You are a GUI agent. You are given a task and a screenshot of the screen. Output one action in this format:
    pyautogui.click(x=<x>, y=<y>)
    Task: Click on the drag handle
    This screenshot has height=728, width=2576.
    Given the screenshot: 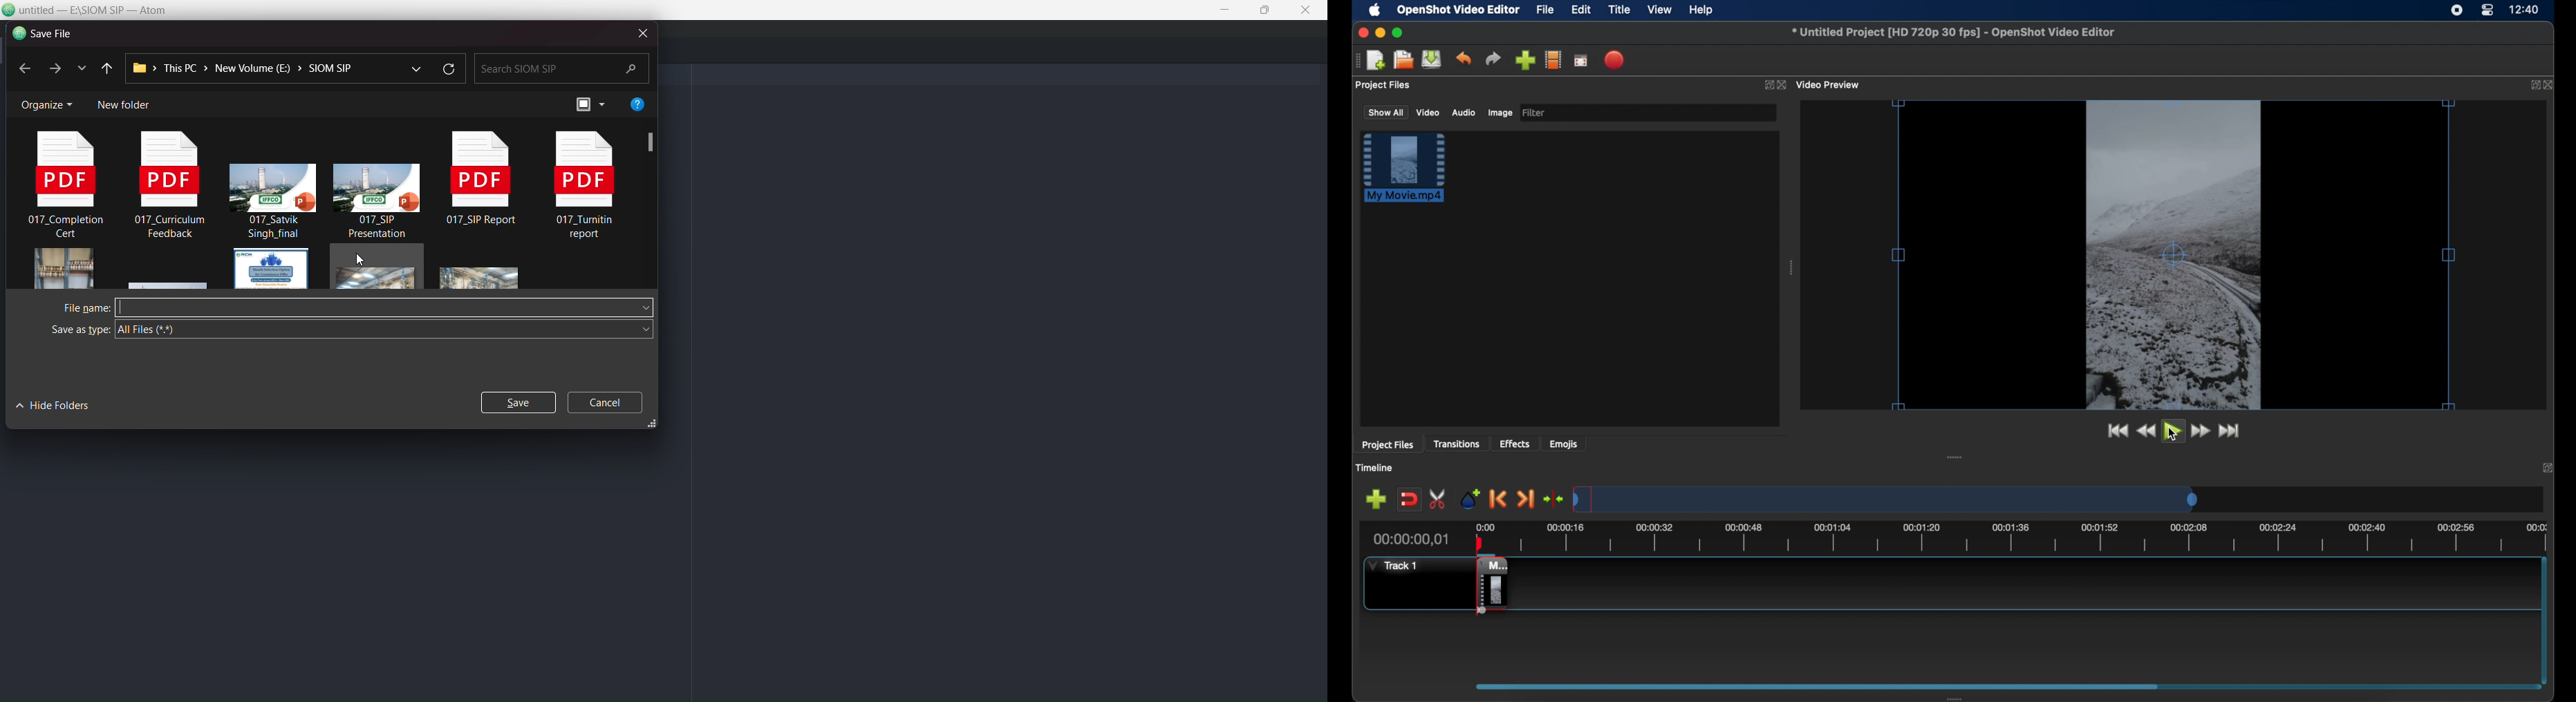 What is the action you would take?
    pyautogui.click(x=1953, y=697)
    